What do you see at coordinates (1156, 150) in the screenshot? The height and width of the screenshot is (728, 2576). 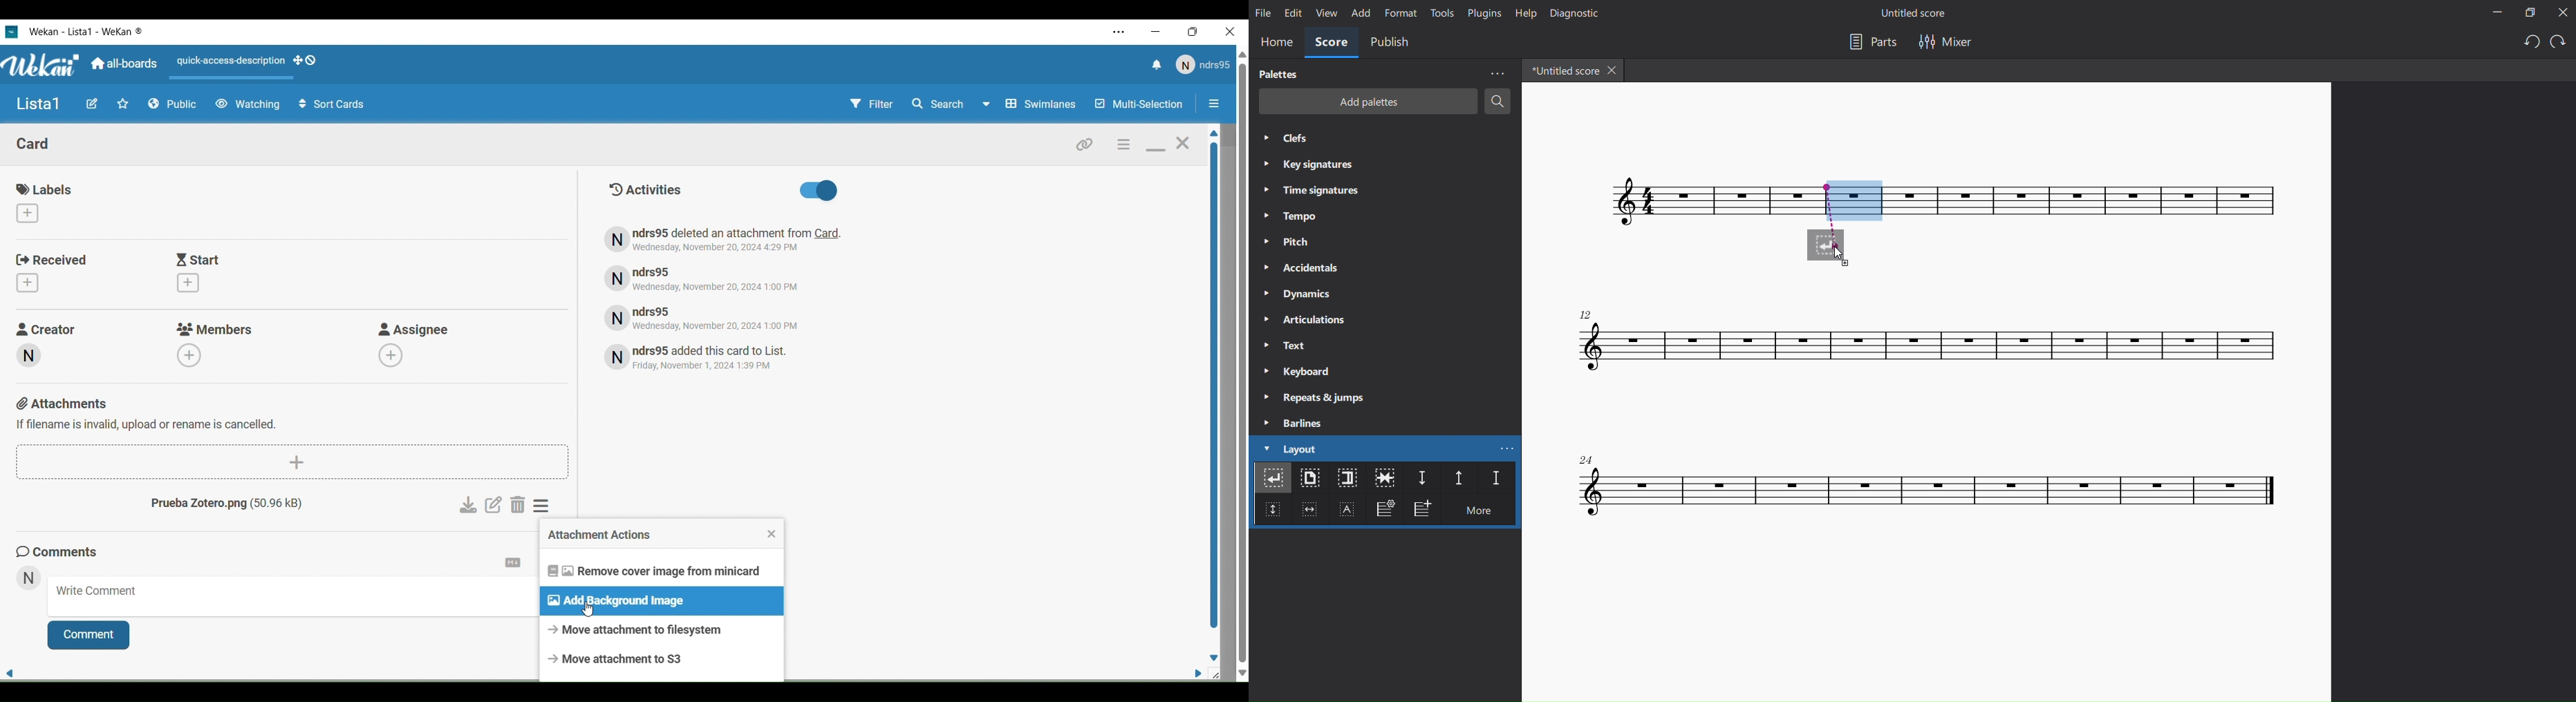 I see `Minimize` at bounding box center [1156, 150].